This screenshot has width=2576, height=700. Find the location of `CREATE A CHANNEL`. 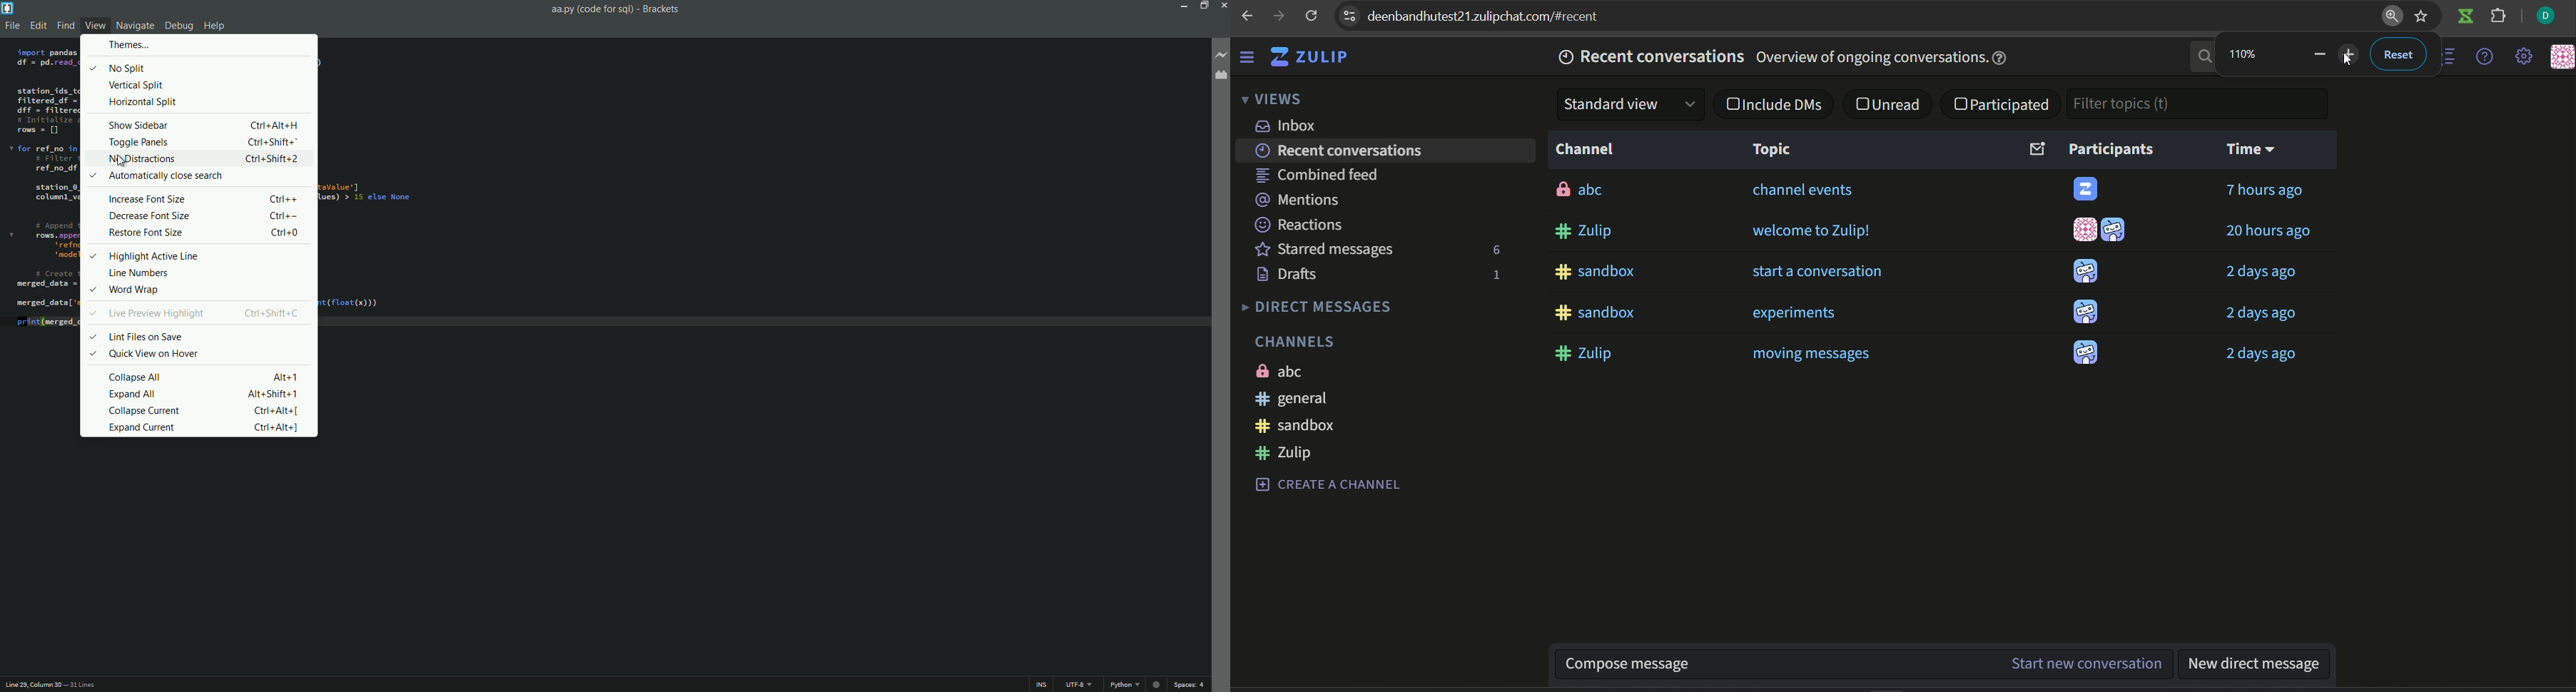

CREATE A CHANNEL is located at coordinates (1328, 484).